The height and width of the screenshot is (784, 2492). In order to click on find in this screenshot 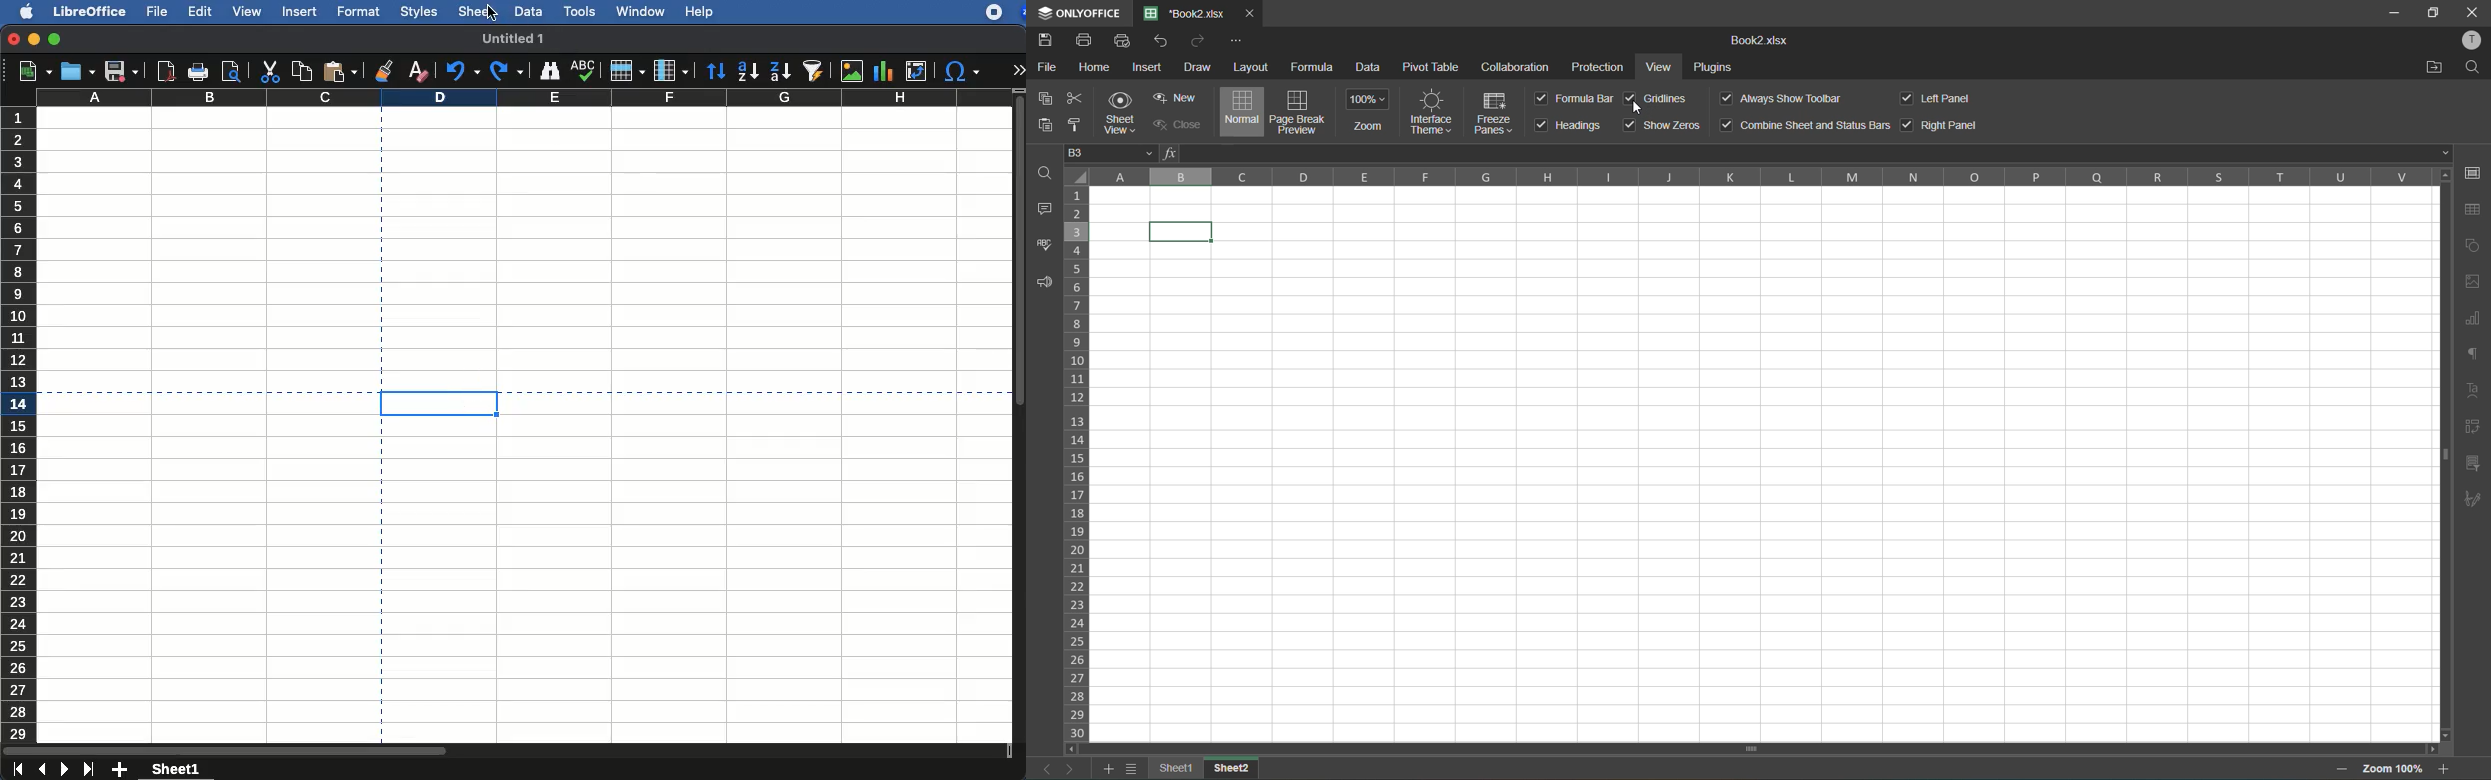, I will do `click(2477, 67)`.